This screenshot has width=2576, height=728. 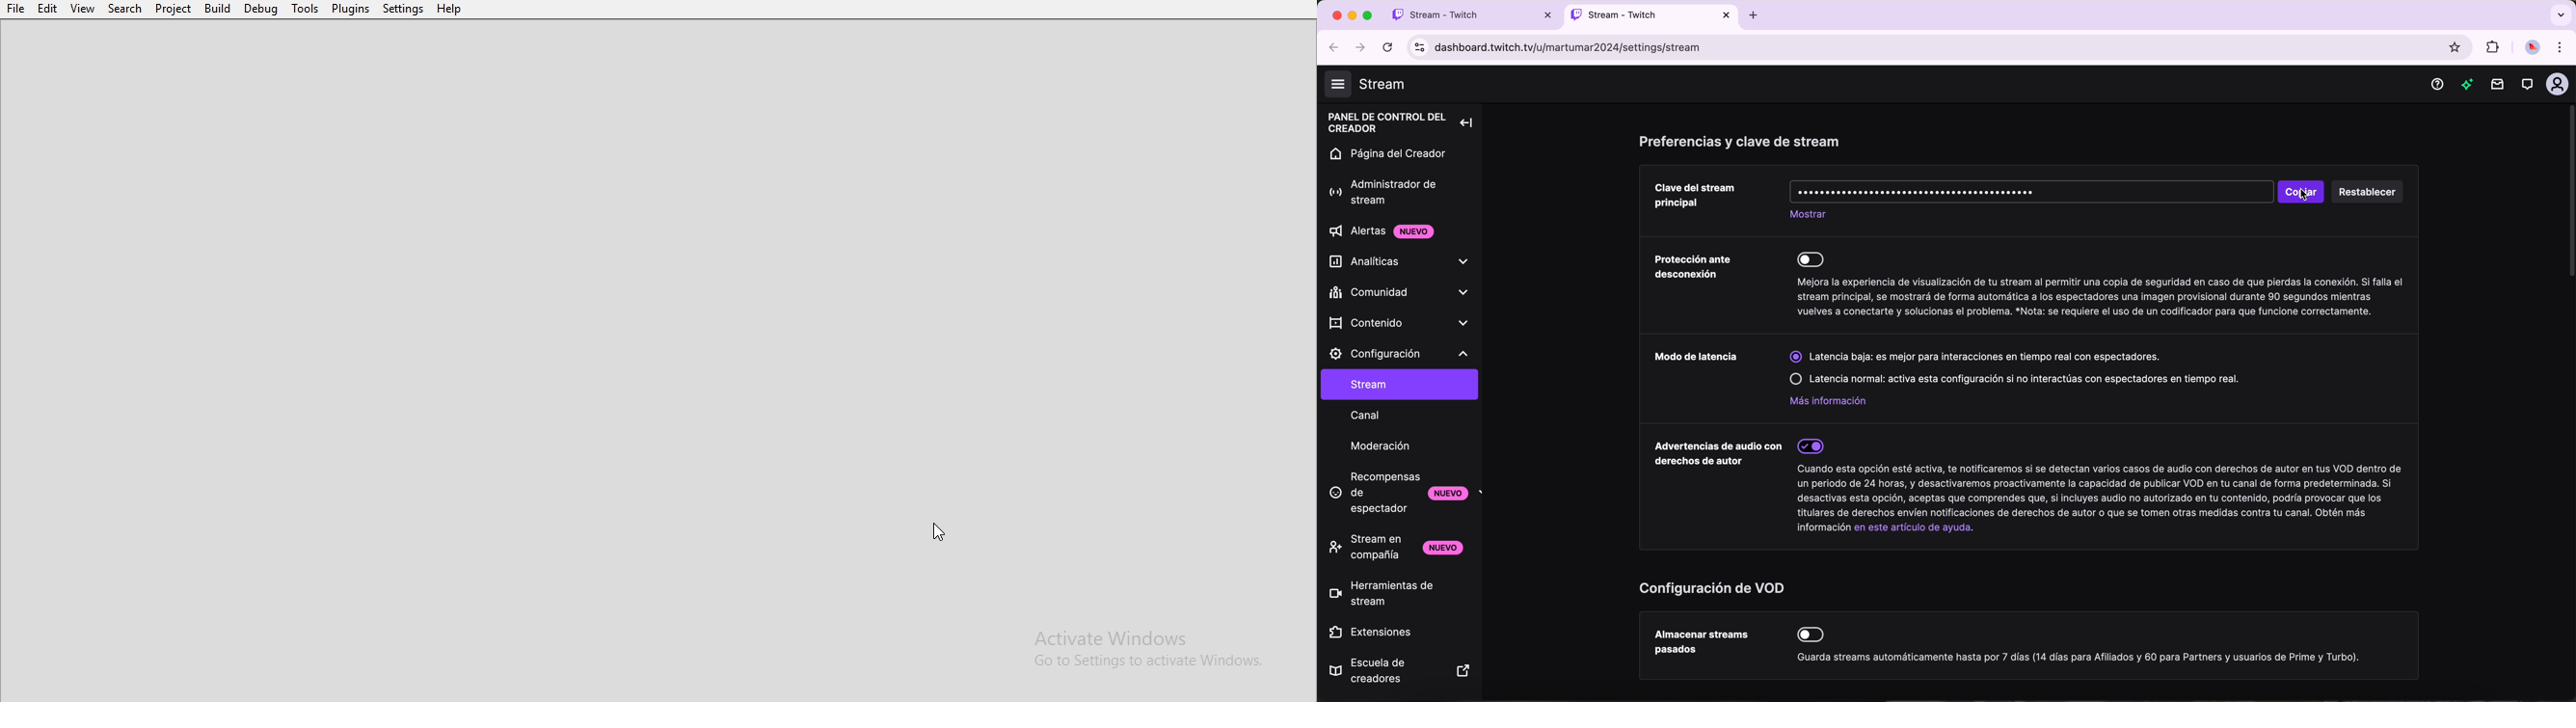 What do you see at coordinates (1389, 154) in the screenshot?
I see `home` at bounding box center [1389, 154].